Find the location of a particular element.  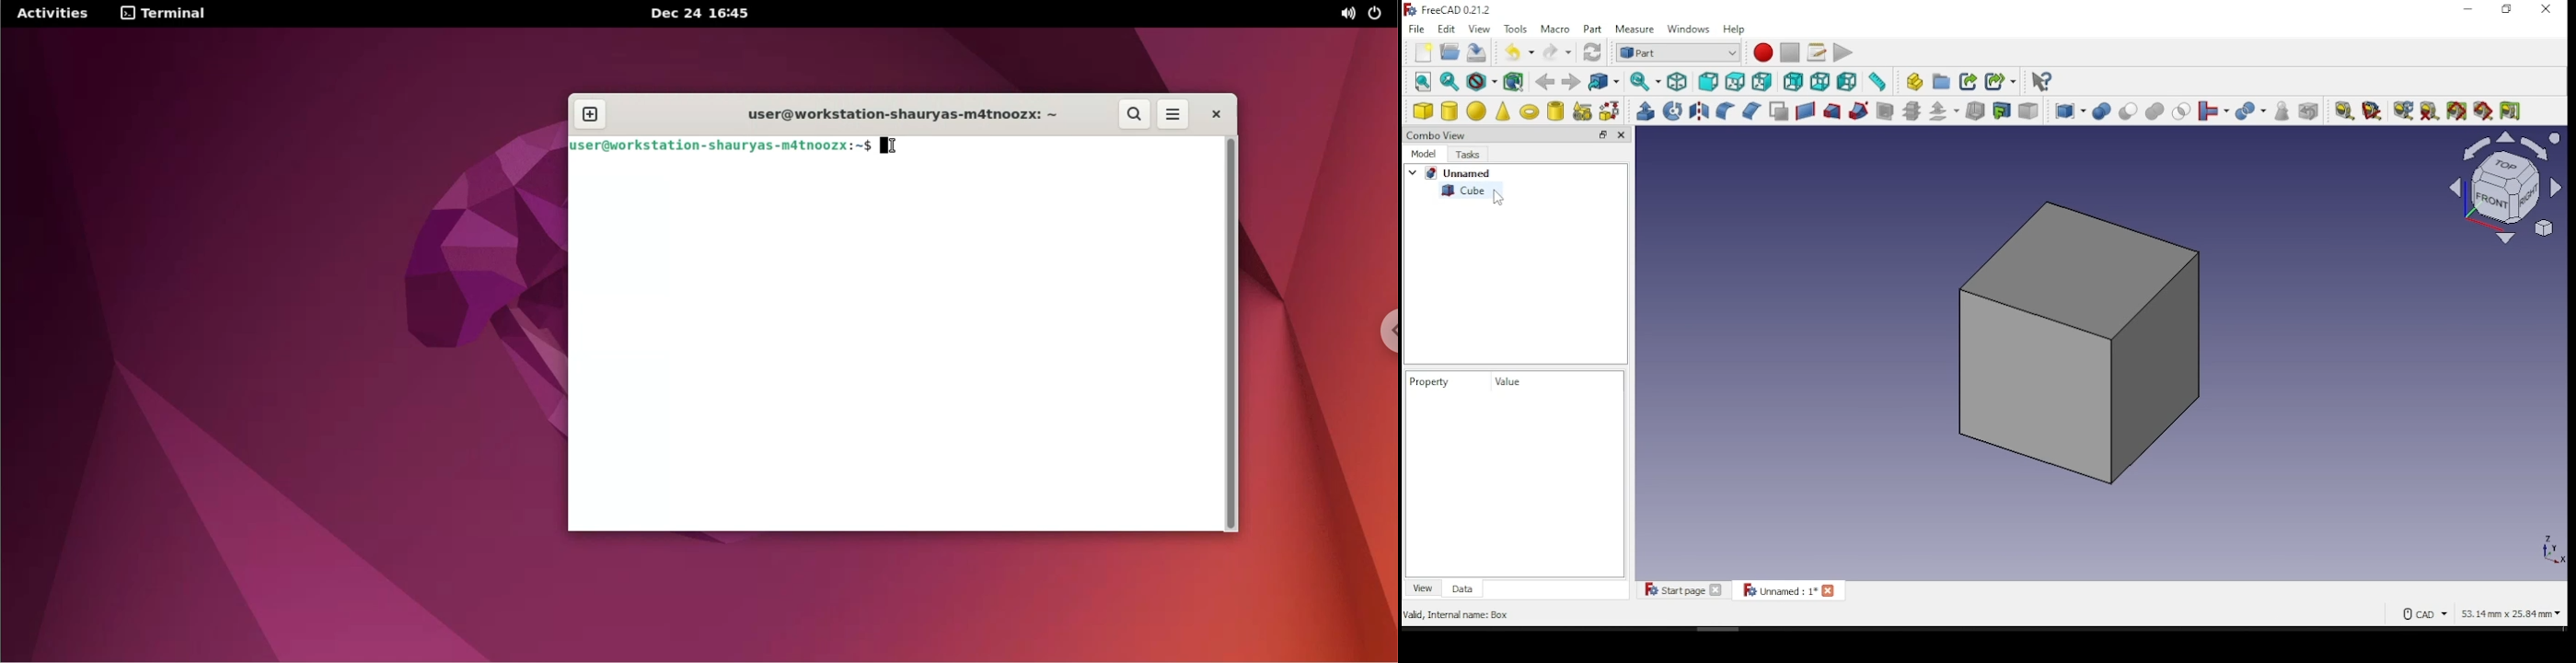

help is located at coordinates (1735, 29).